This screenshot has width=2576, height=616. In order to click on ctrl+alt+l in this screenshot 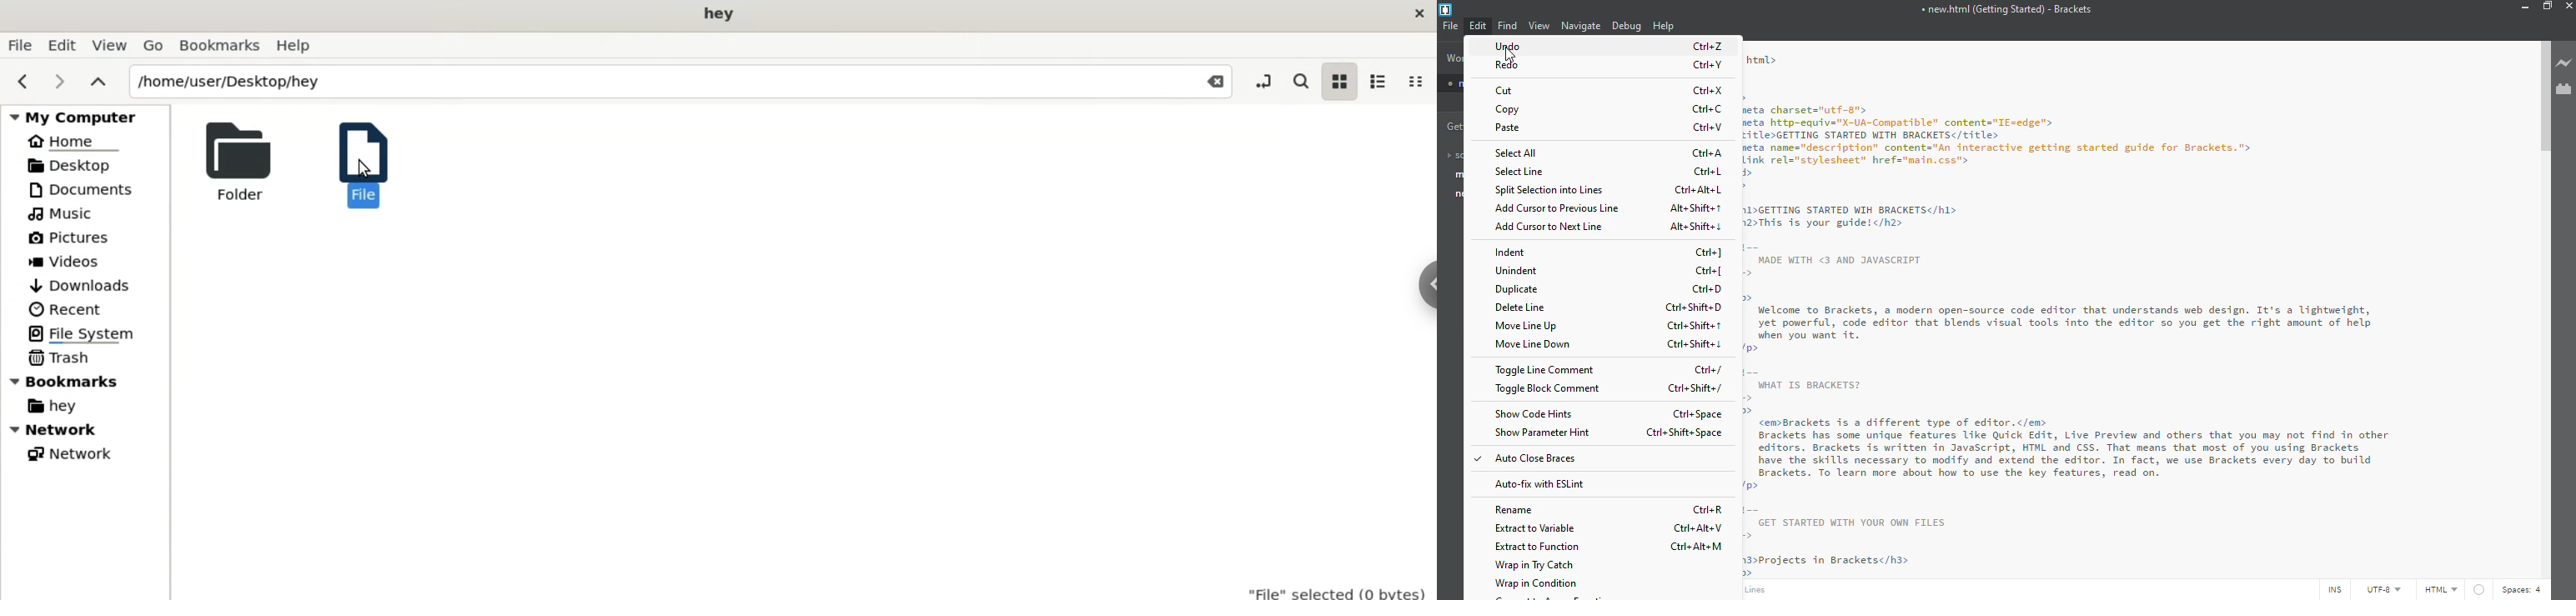, I will do `click(1697, 191)`.